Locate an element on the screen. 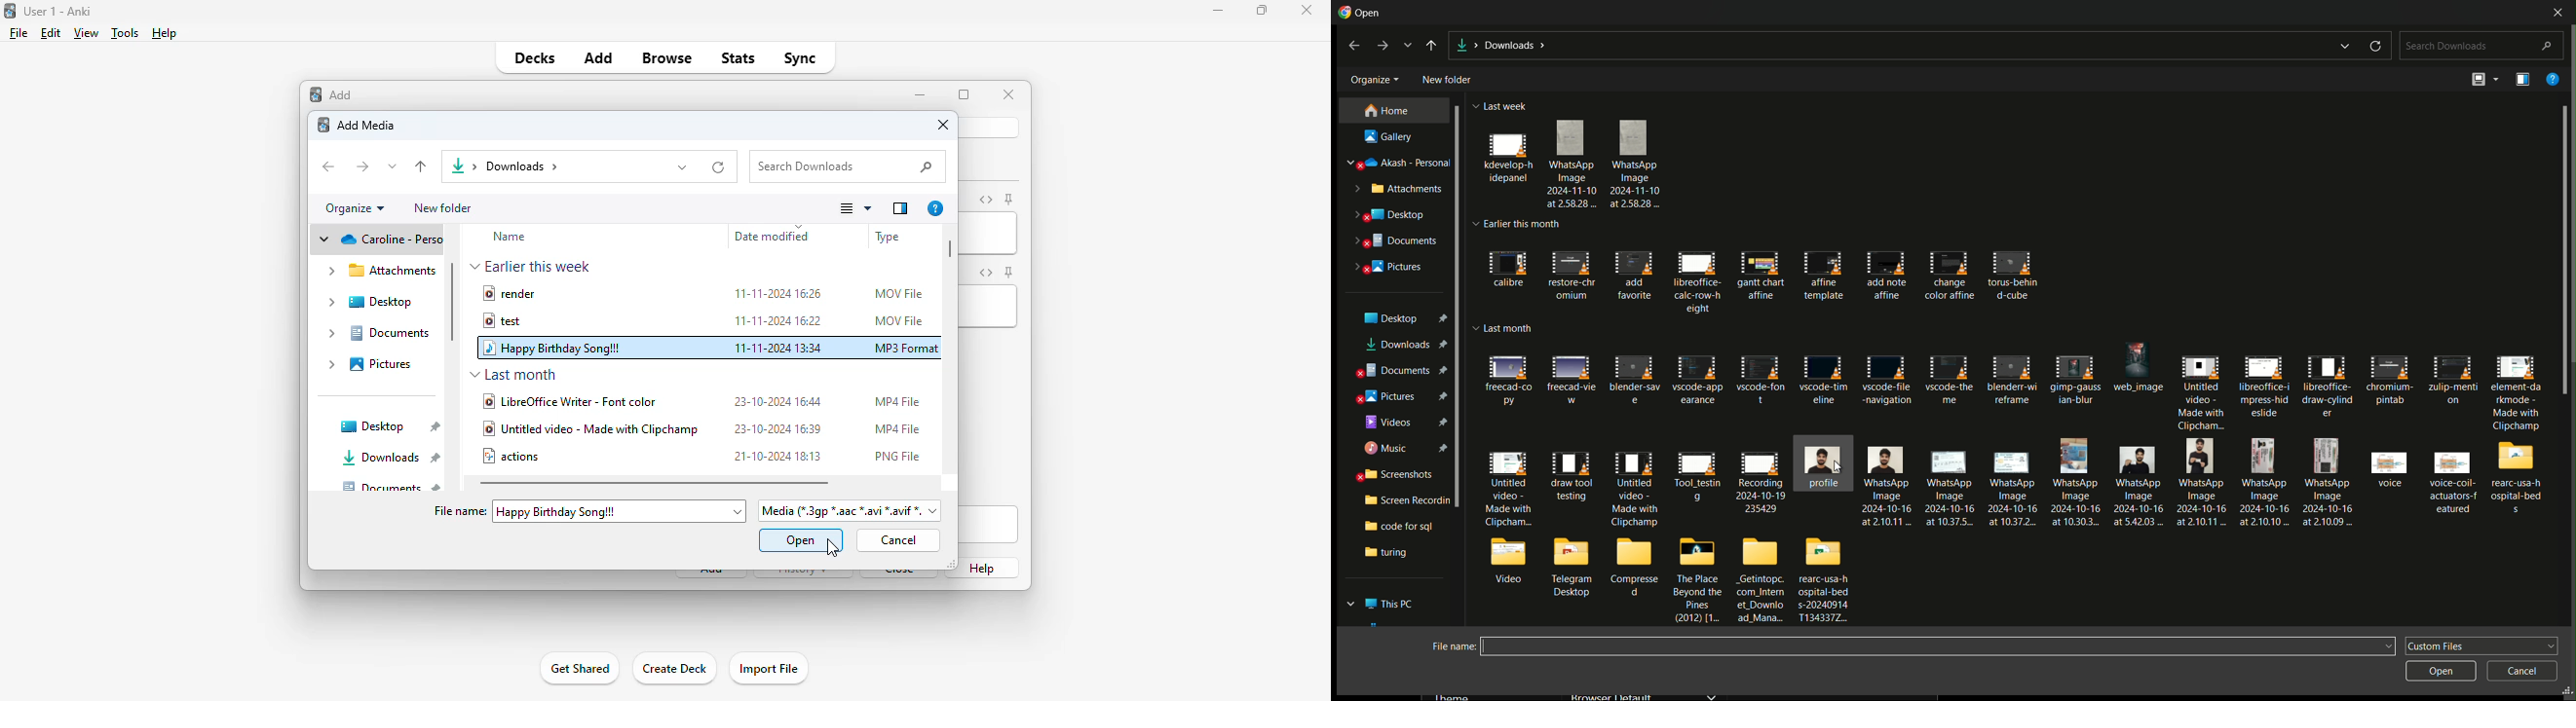 The height and width of the screenshot is (728, 2576). last month is located at coordinates (515, 374).